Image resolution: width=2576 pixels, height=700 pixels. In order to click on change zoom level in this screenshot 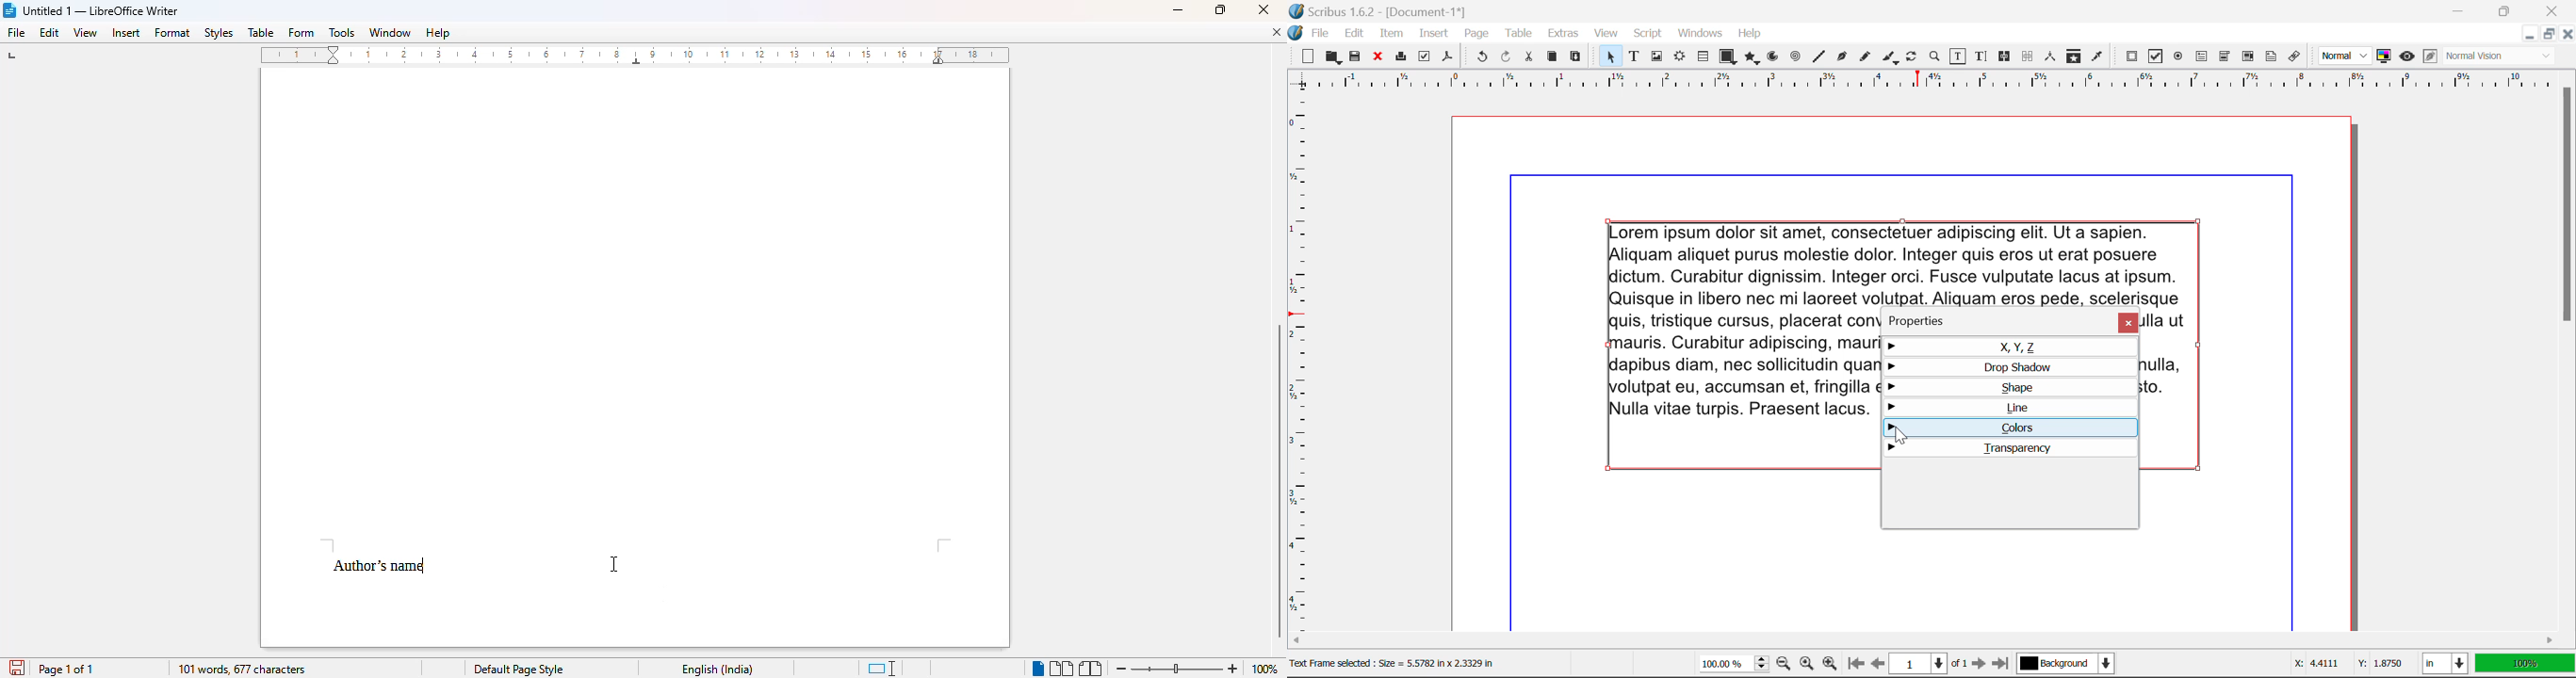, I will do `click(1175, 667)`.